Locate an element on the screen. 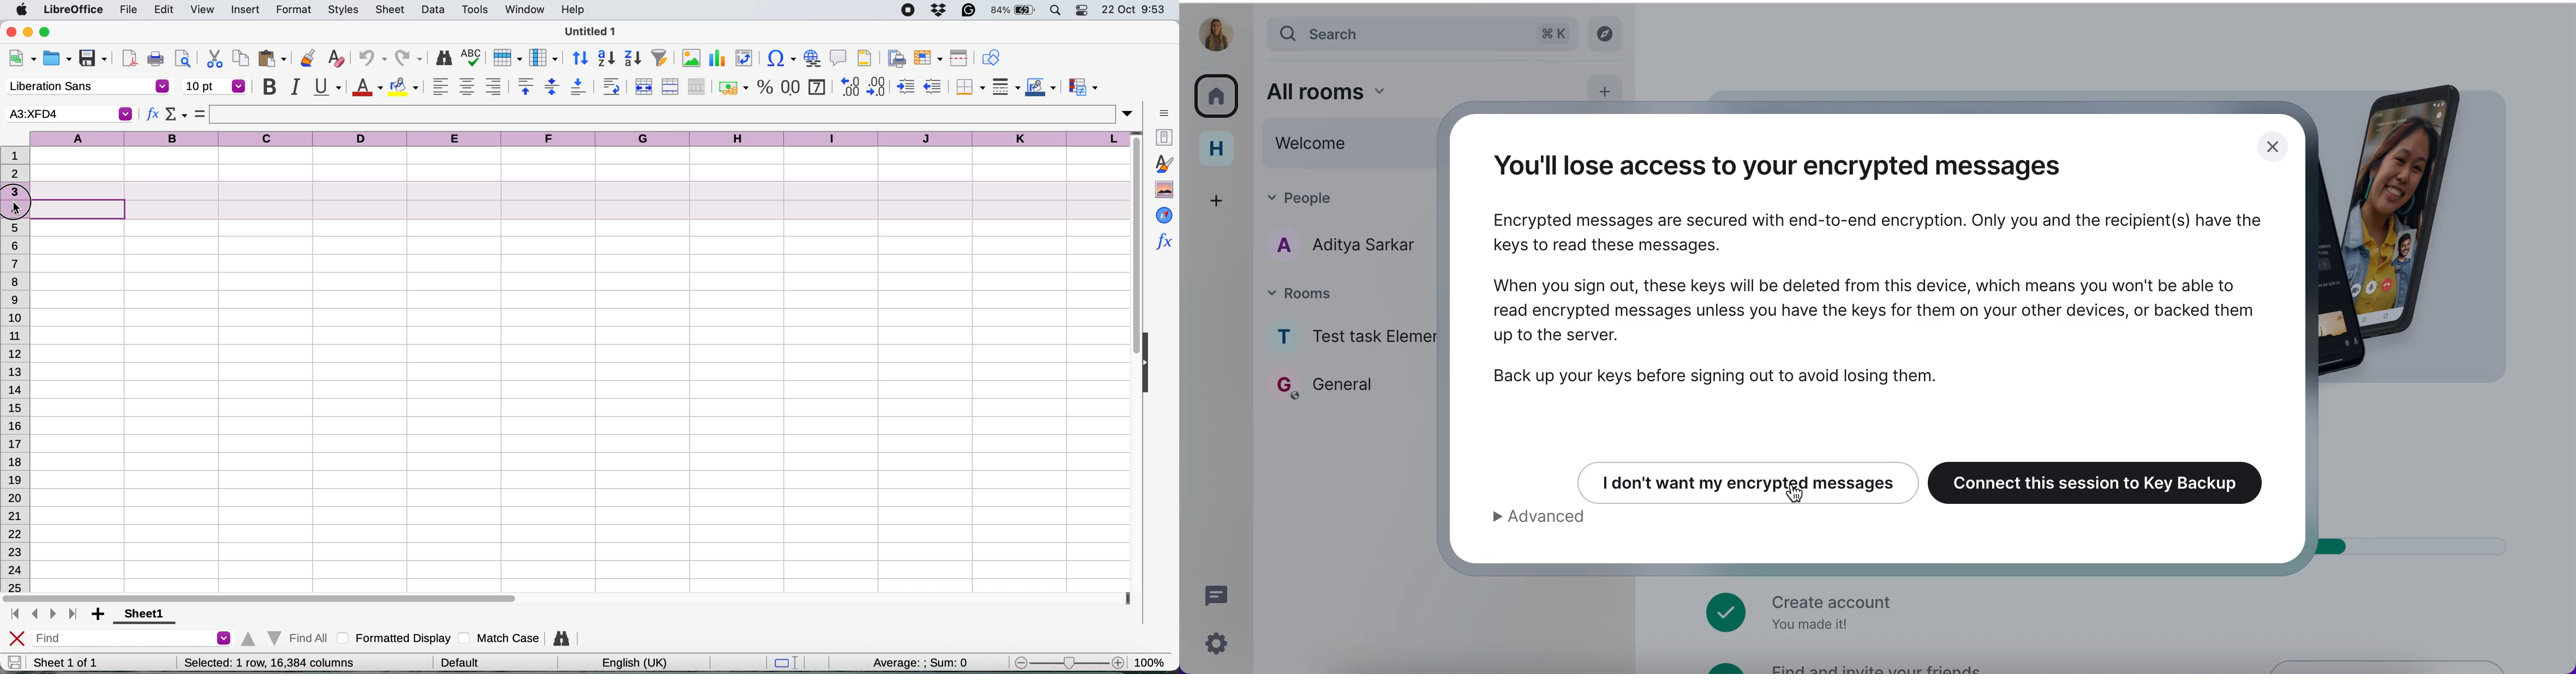  cursor is located at coordinates (18, 210).